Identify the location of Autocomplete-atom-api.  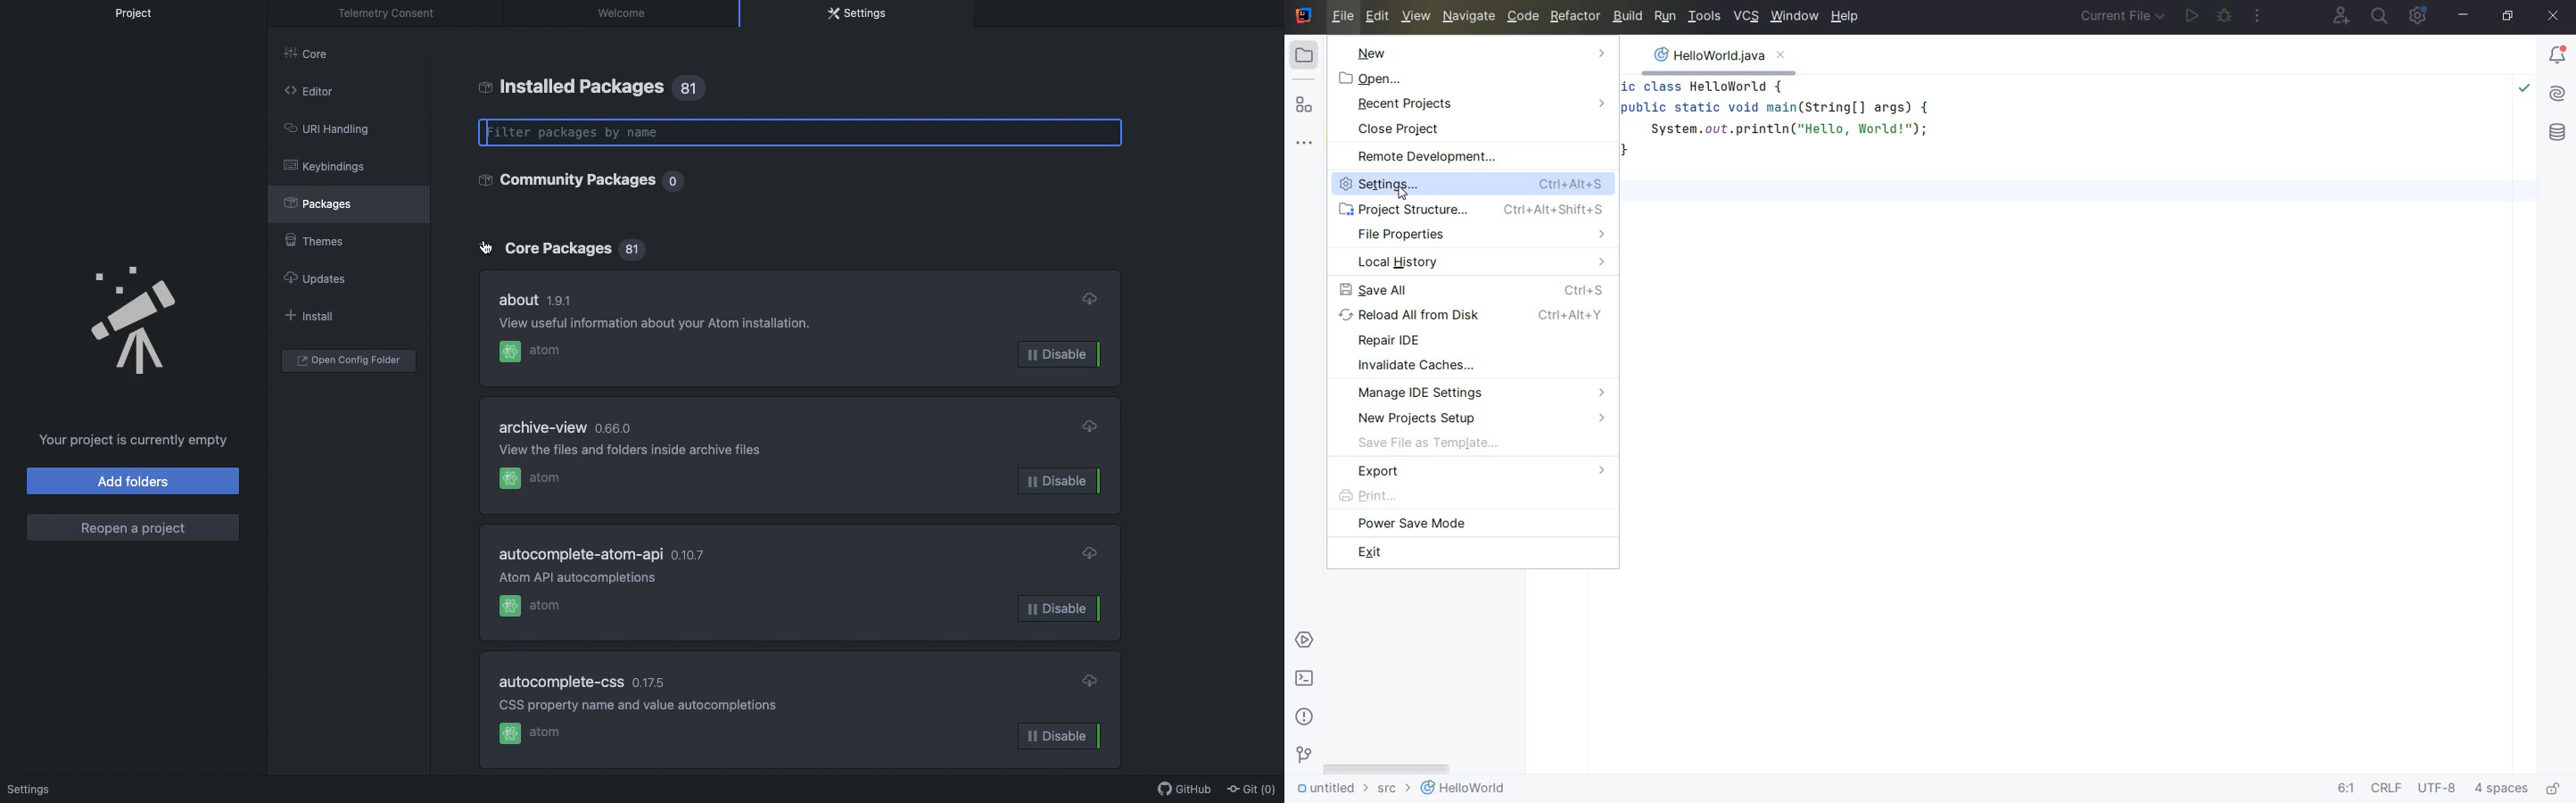
(583, 554).